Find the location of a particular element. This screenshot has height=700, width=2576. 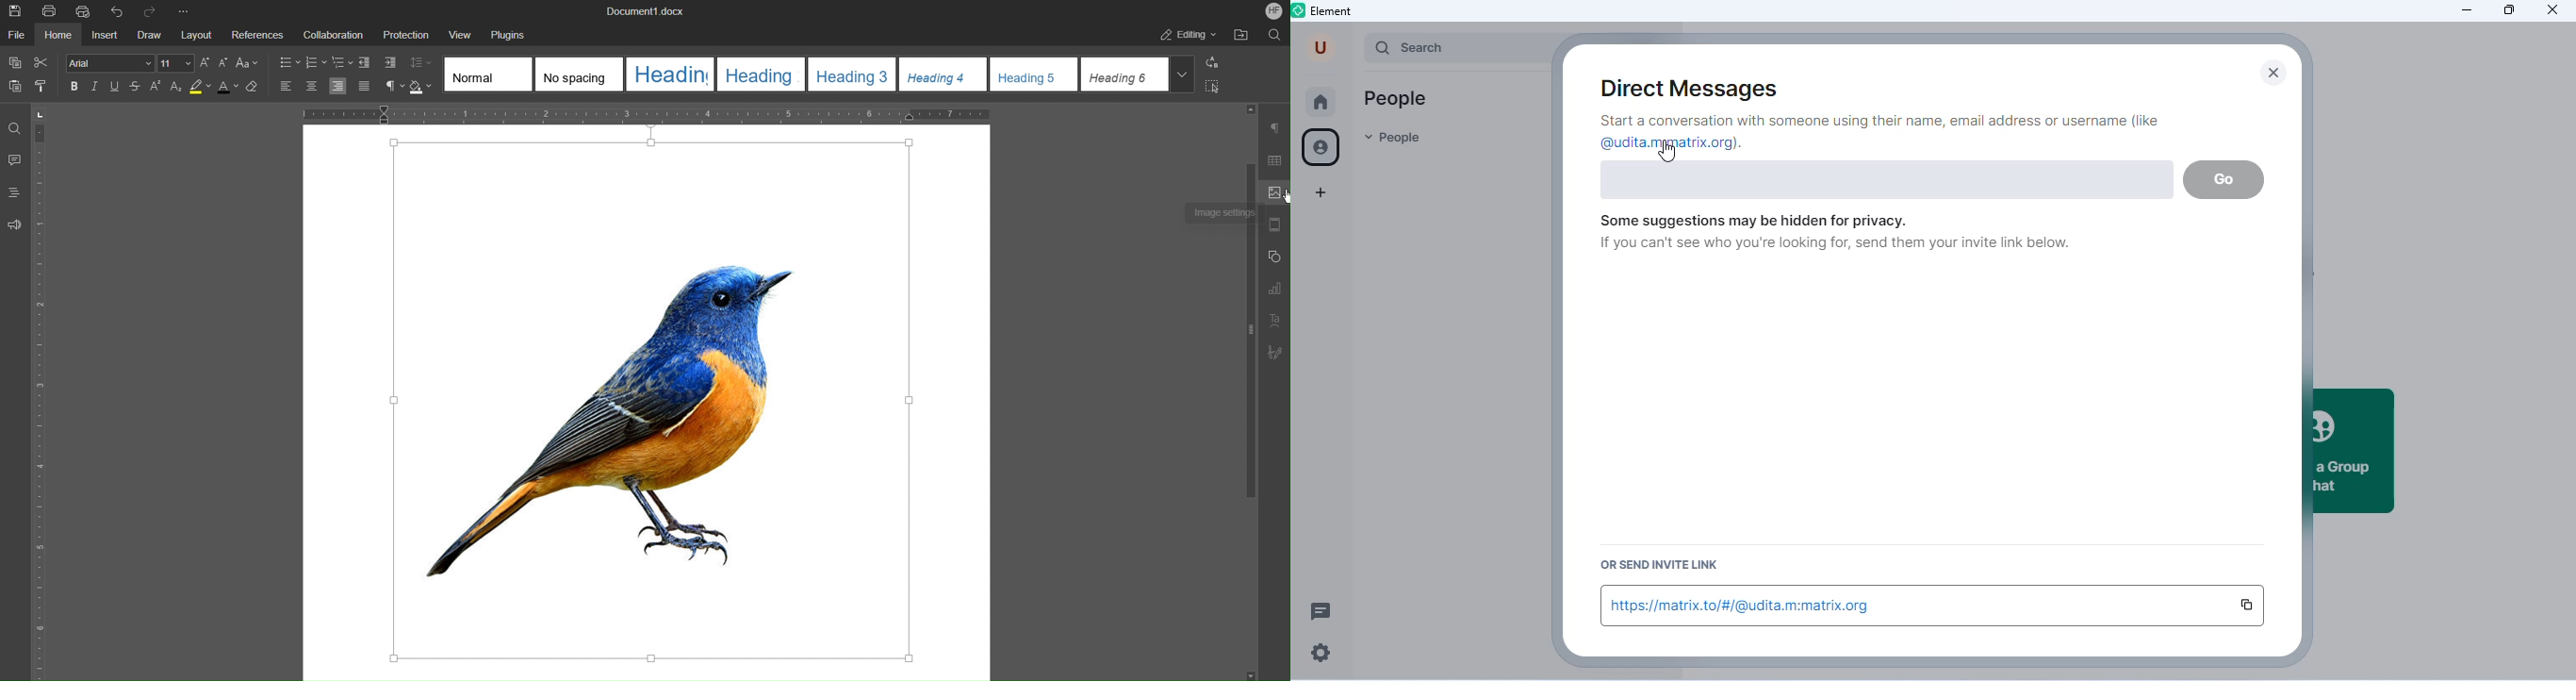

If you can't see who you're looking for, send them your invite link below. is located at coordinates (1834, 243).